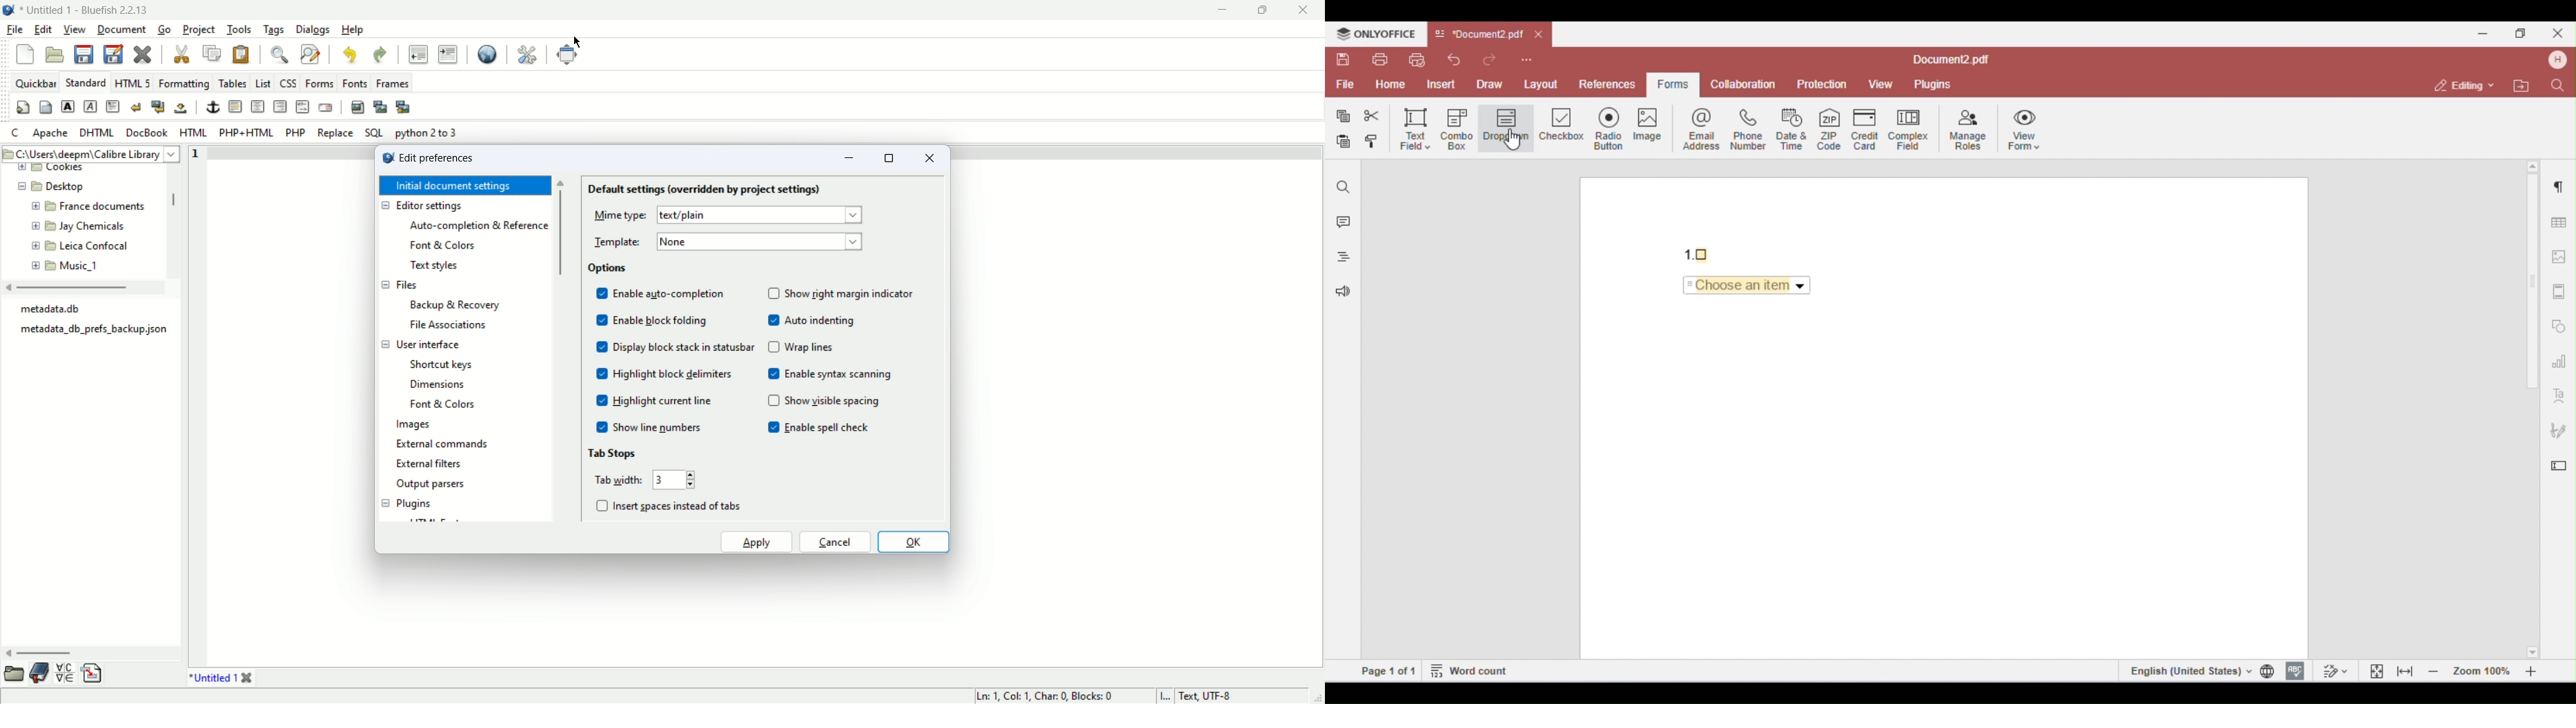 The height and width of the screenshot is (728, 2576). I want to click on horizontal scroll bar, so click(37, 655).